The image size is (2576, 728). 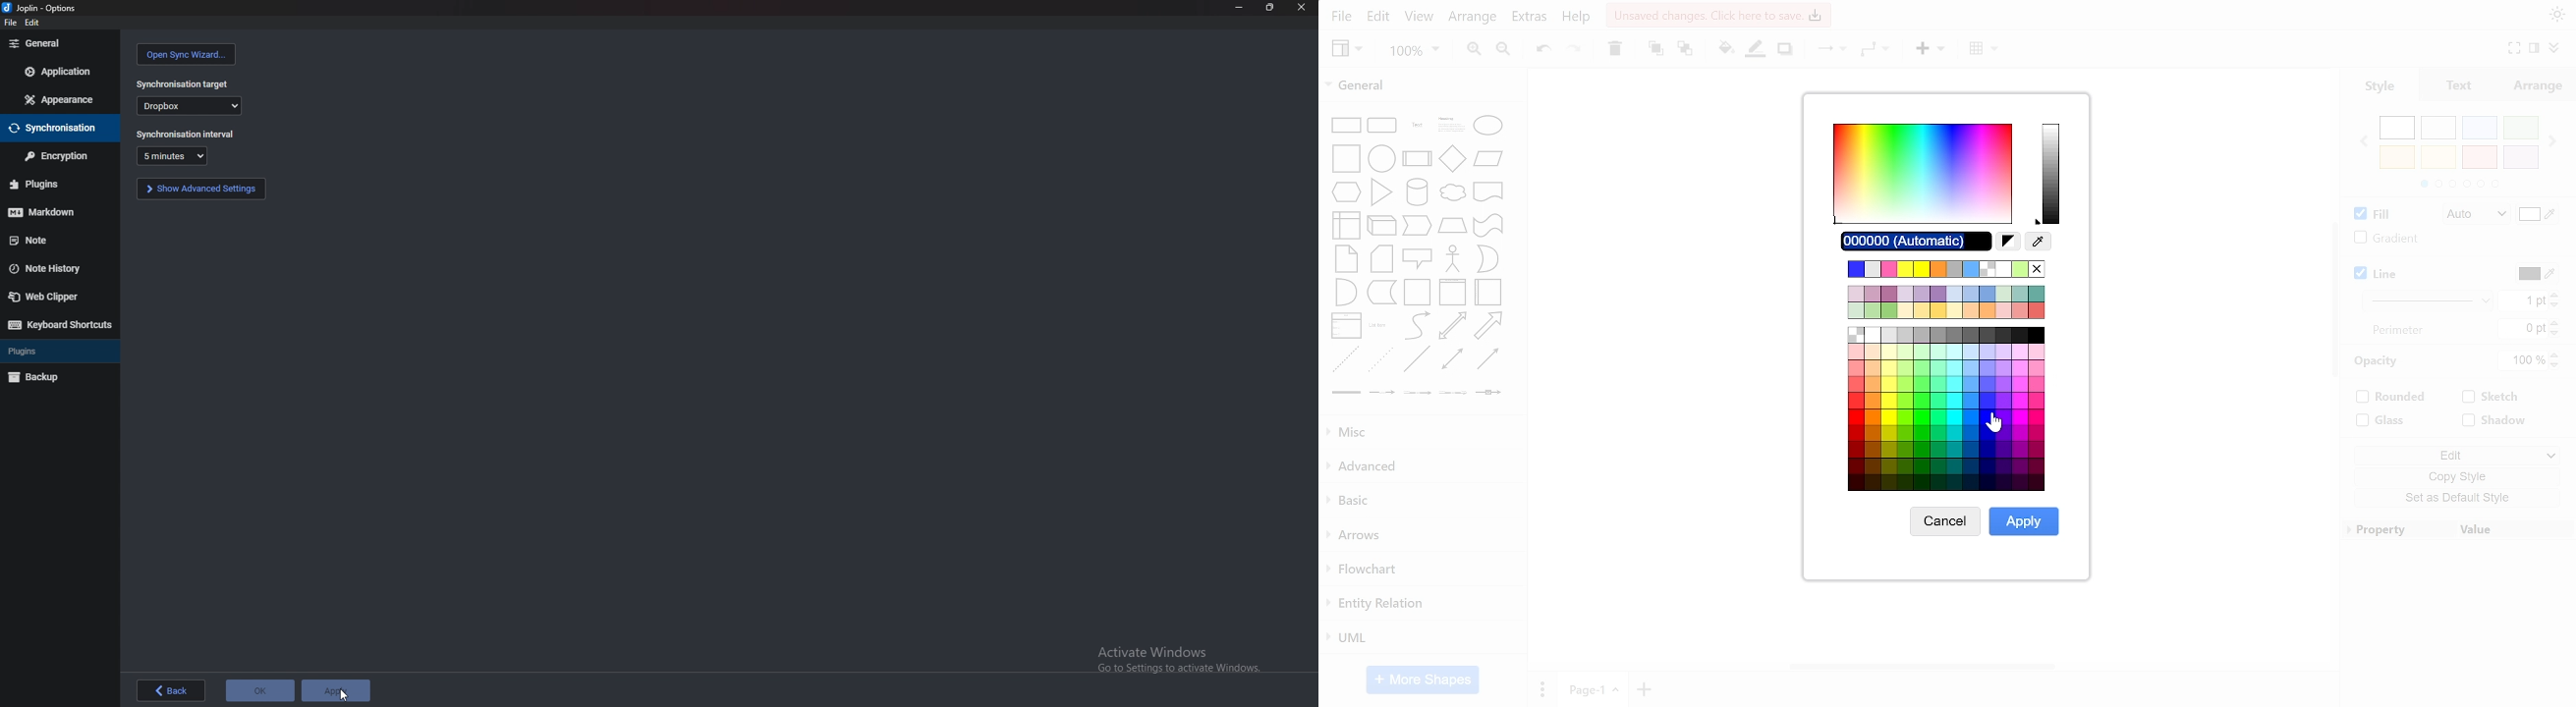 I want to click on edit, so click(x=1379, y=17).